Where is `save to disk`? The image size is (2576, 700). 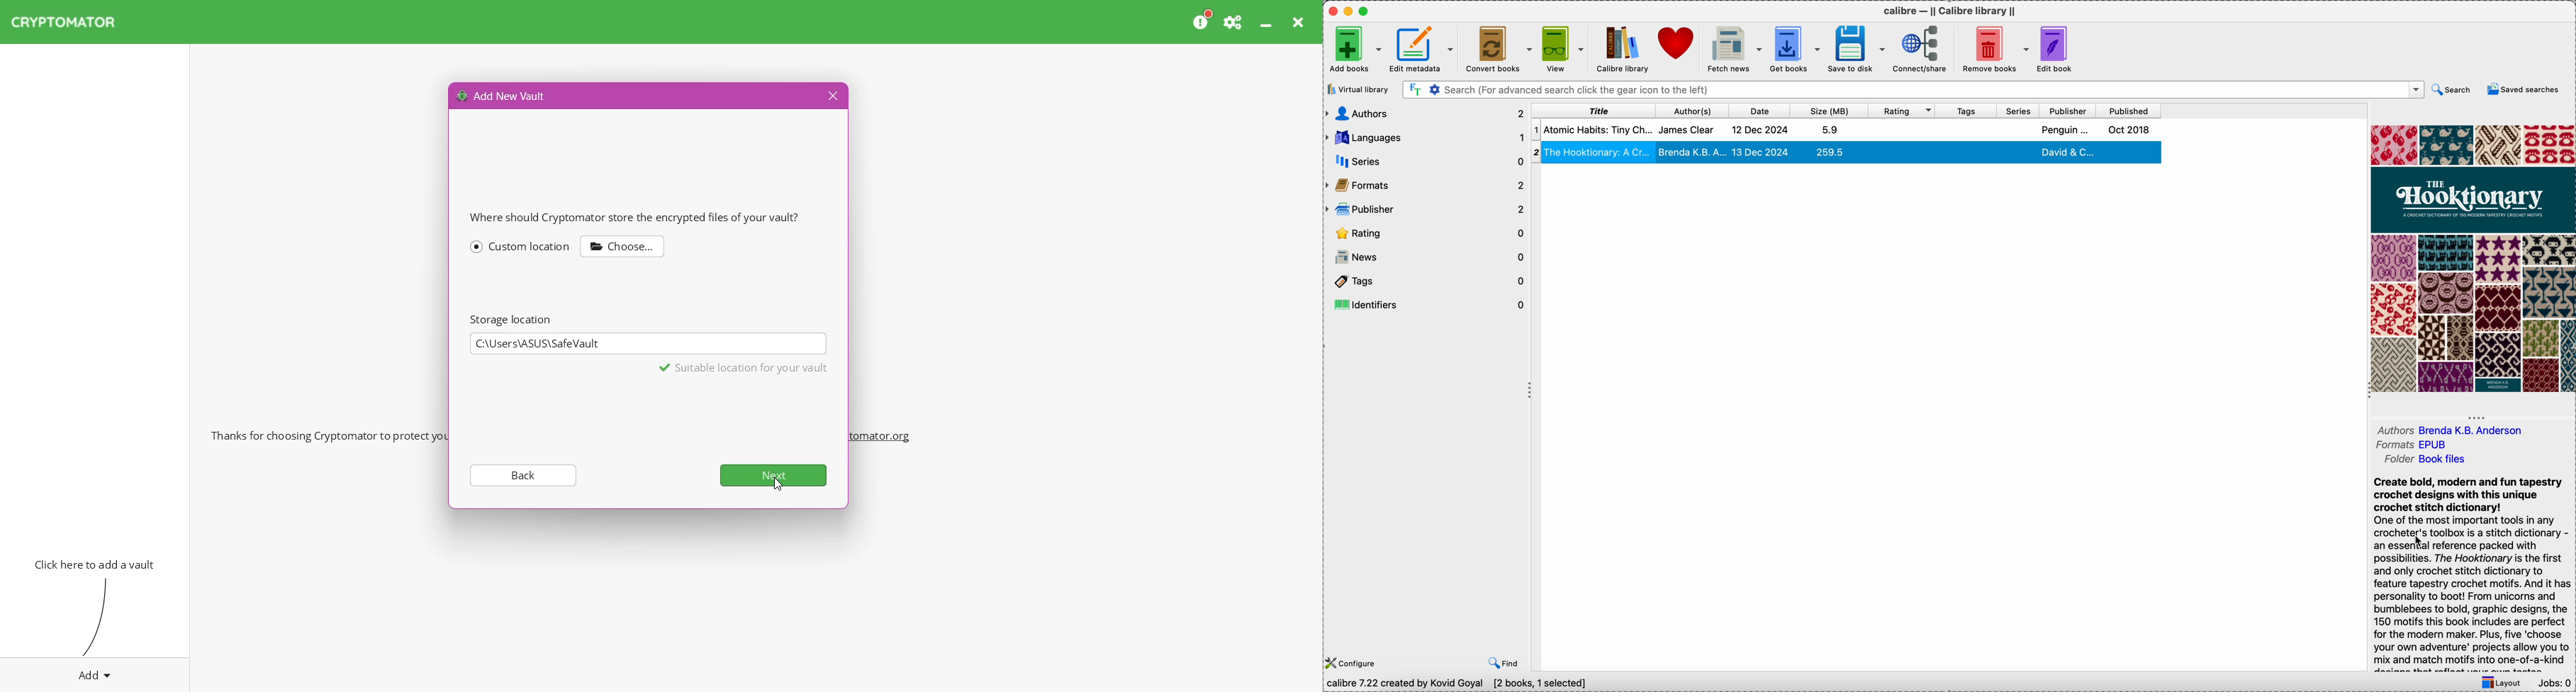
save to disk is located at coordinates (1860, 49).